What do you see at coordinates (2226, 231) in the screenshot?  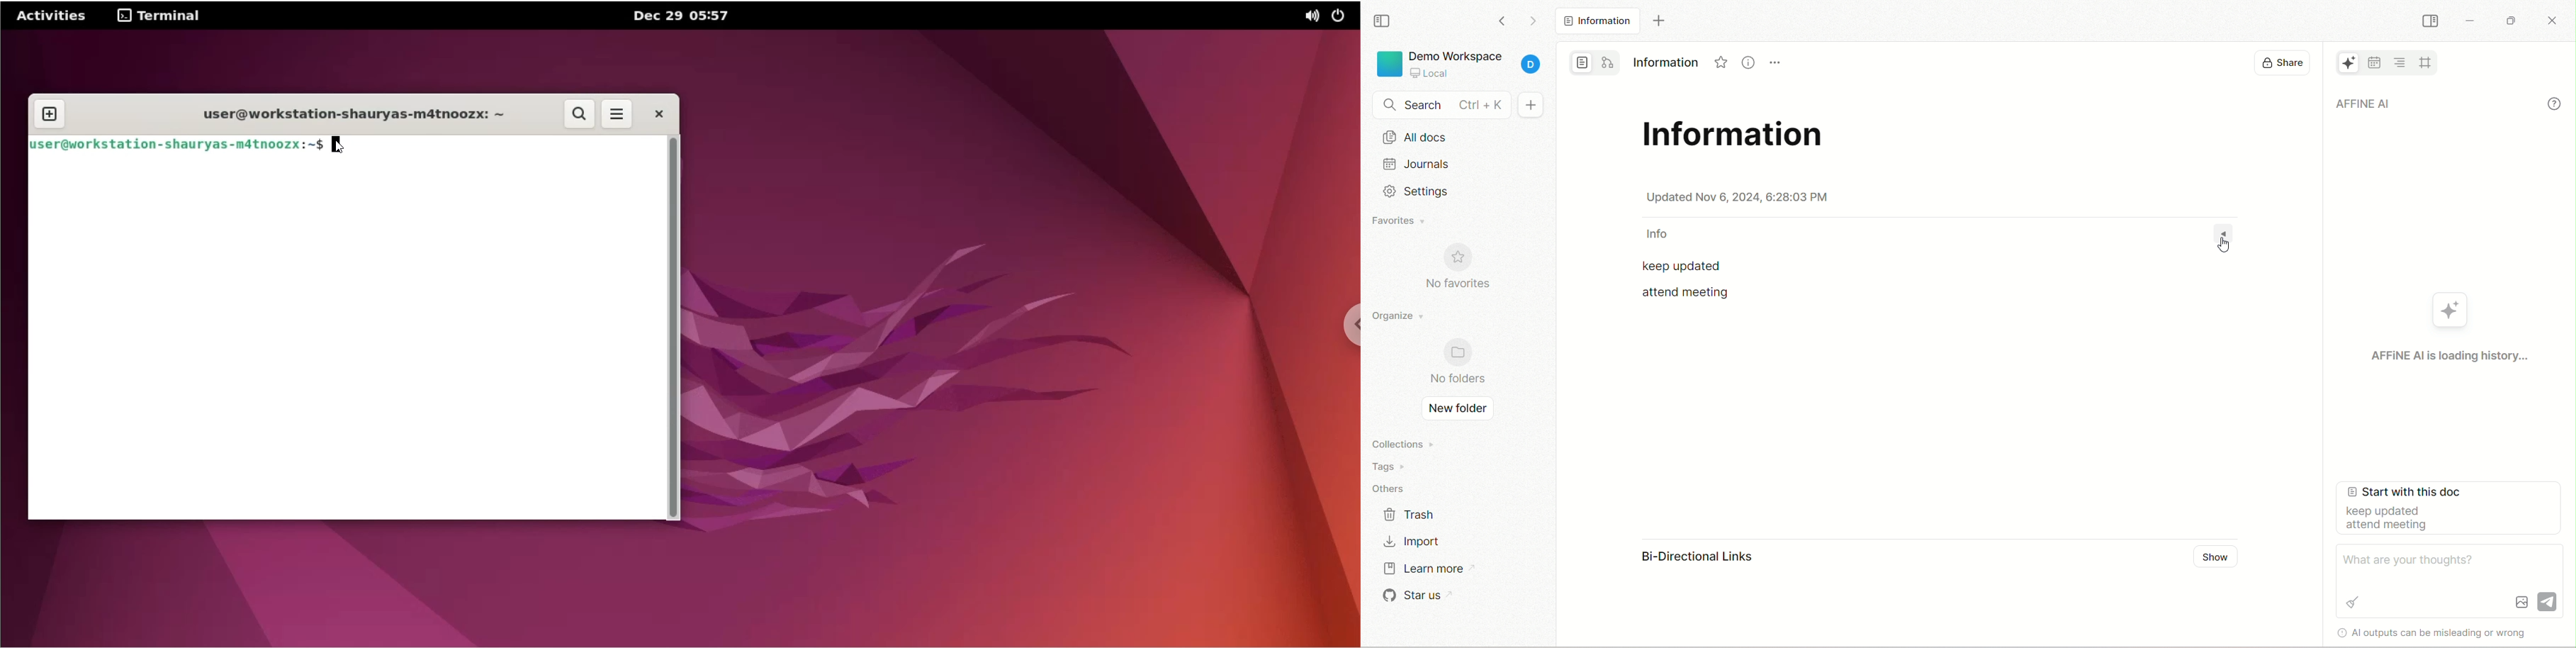 I see `Dropdown menu` at bounding box center [2226, 231].